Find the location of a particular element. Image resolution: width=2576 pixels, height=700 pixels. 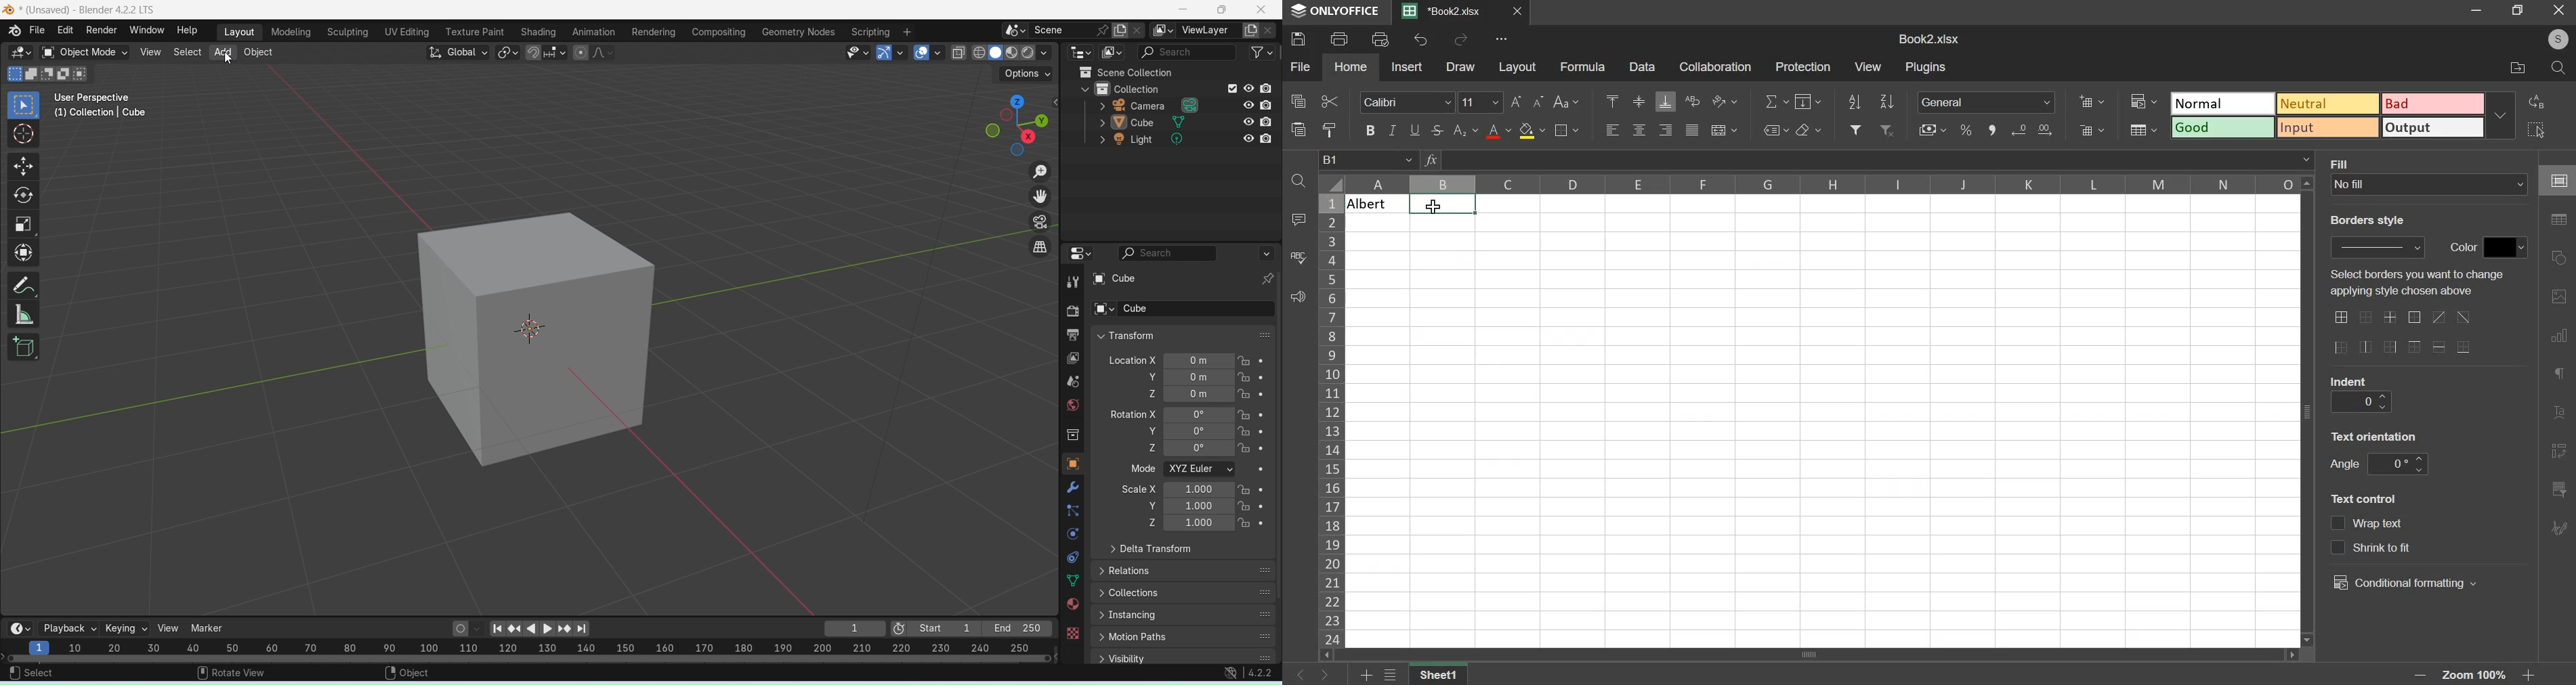

Logo is located at coordinates (13, 31).